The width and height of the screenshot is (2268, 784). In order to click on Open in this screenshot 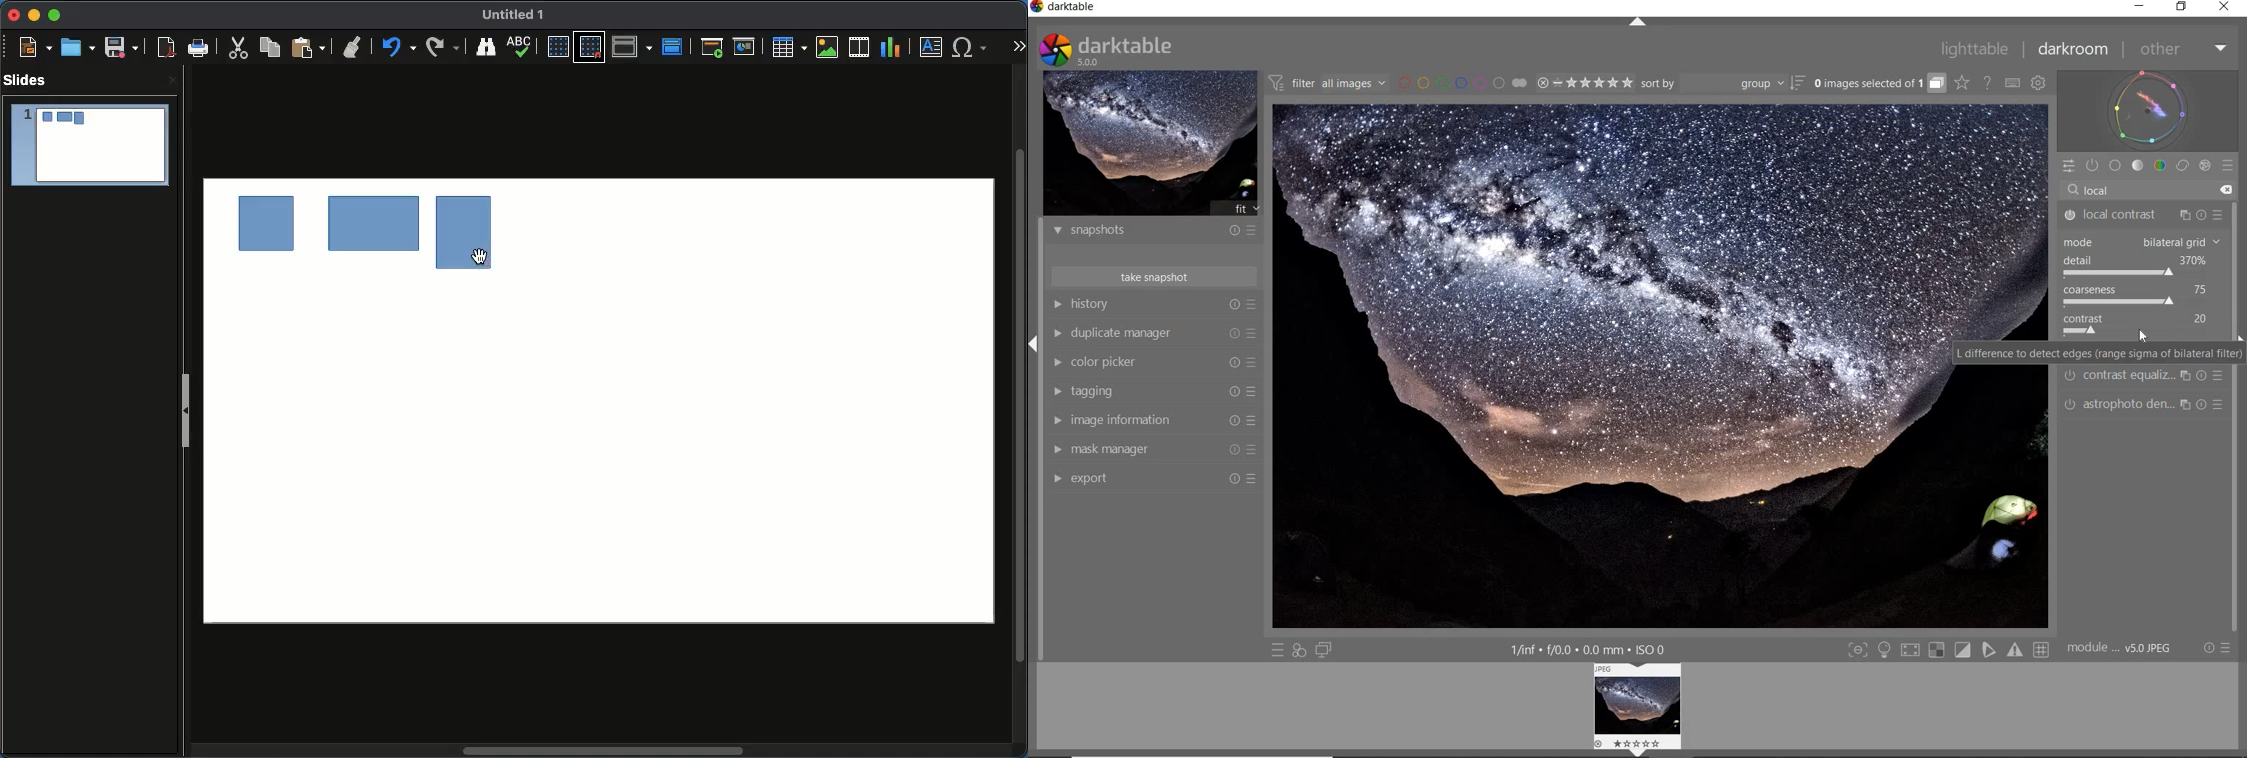, I will do `click(78, 46)`.